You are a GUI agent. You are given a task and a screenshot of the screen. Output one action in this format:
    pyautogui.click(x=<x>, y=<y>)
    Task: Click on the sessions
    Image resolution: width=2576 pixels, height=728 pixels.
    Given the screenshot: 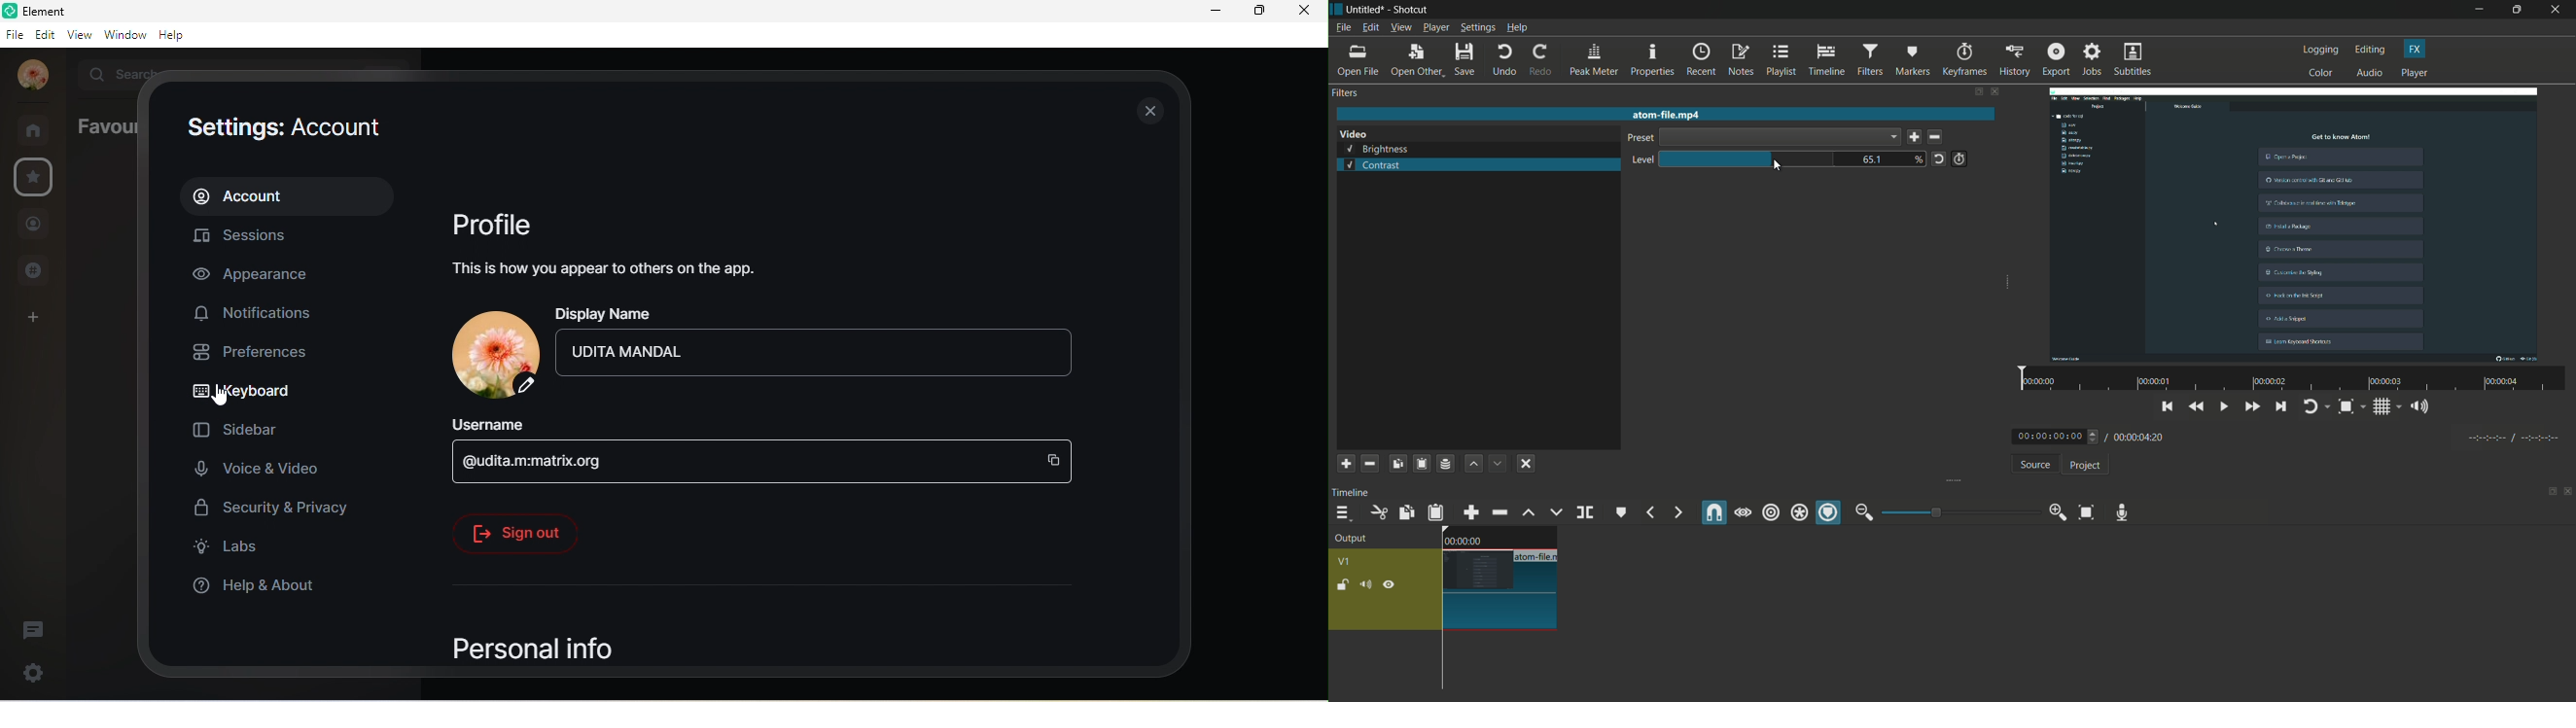 What is the action you would take?
    pyautogui.click(x=252, y=236)
    